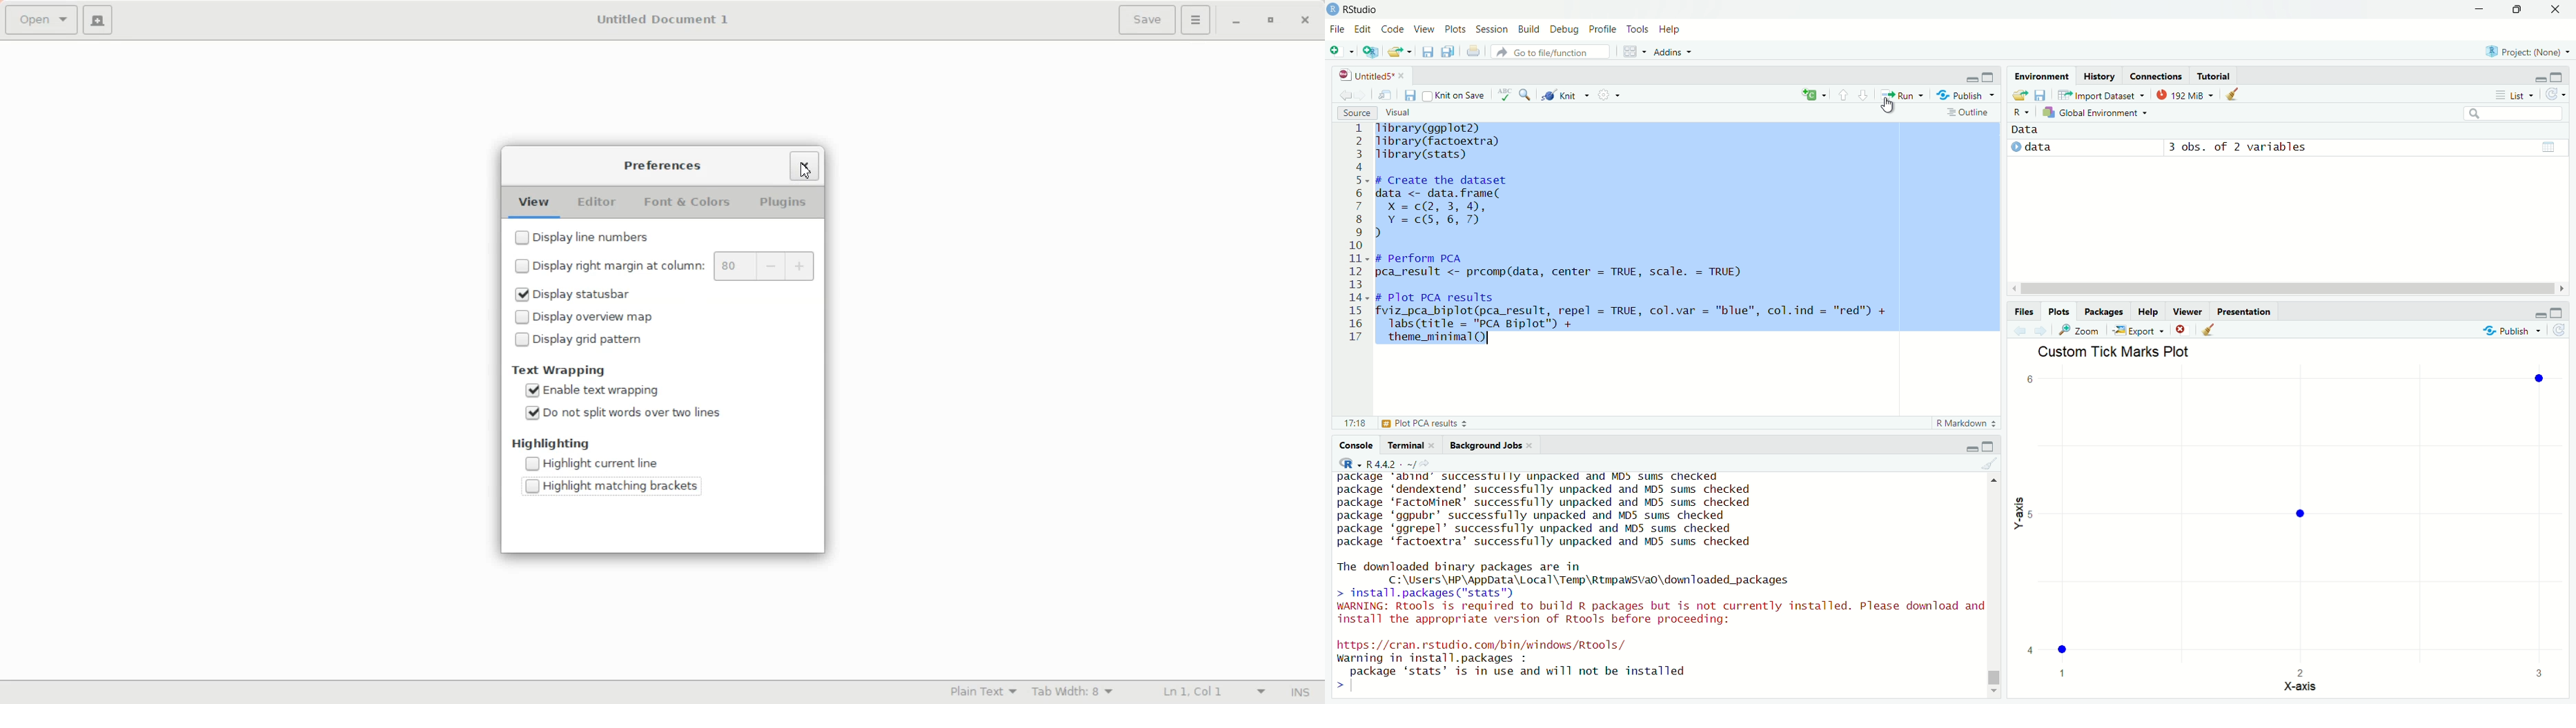 This screenshot has height=728, width=2576. Describe the element at coordinates (2022, 112) in the screenshot. I see `R language` at that location.